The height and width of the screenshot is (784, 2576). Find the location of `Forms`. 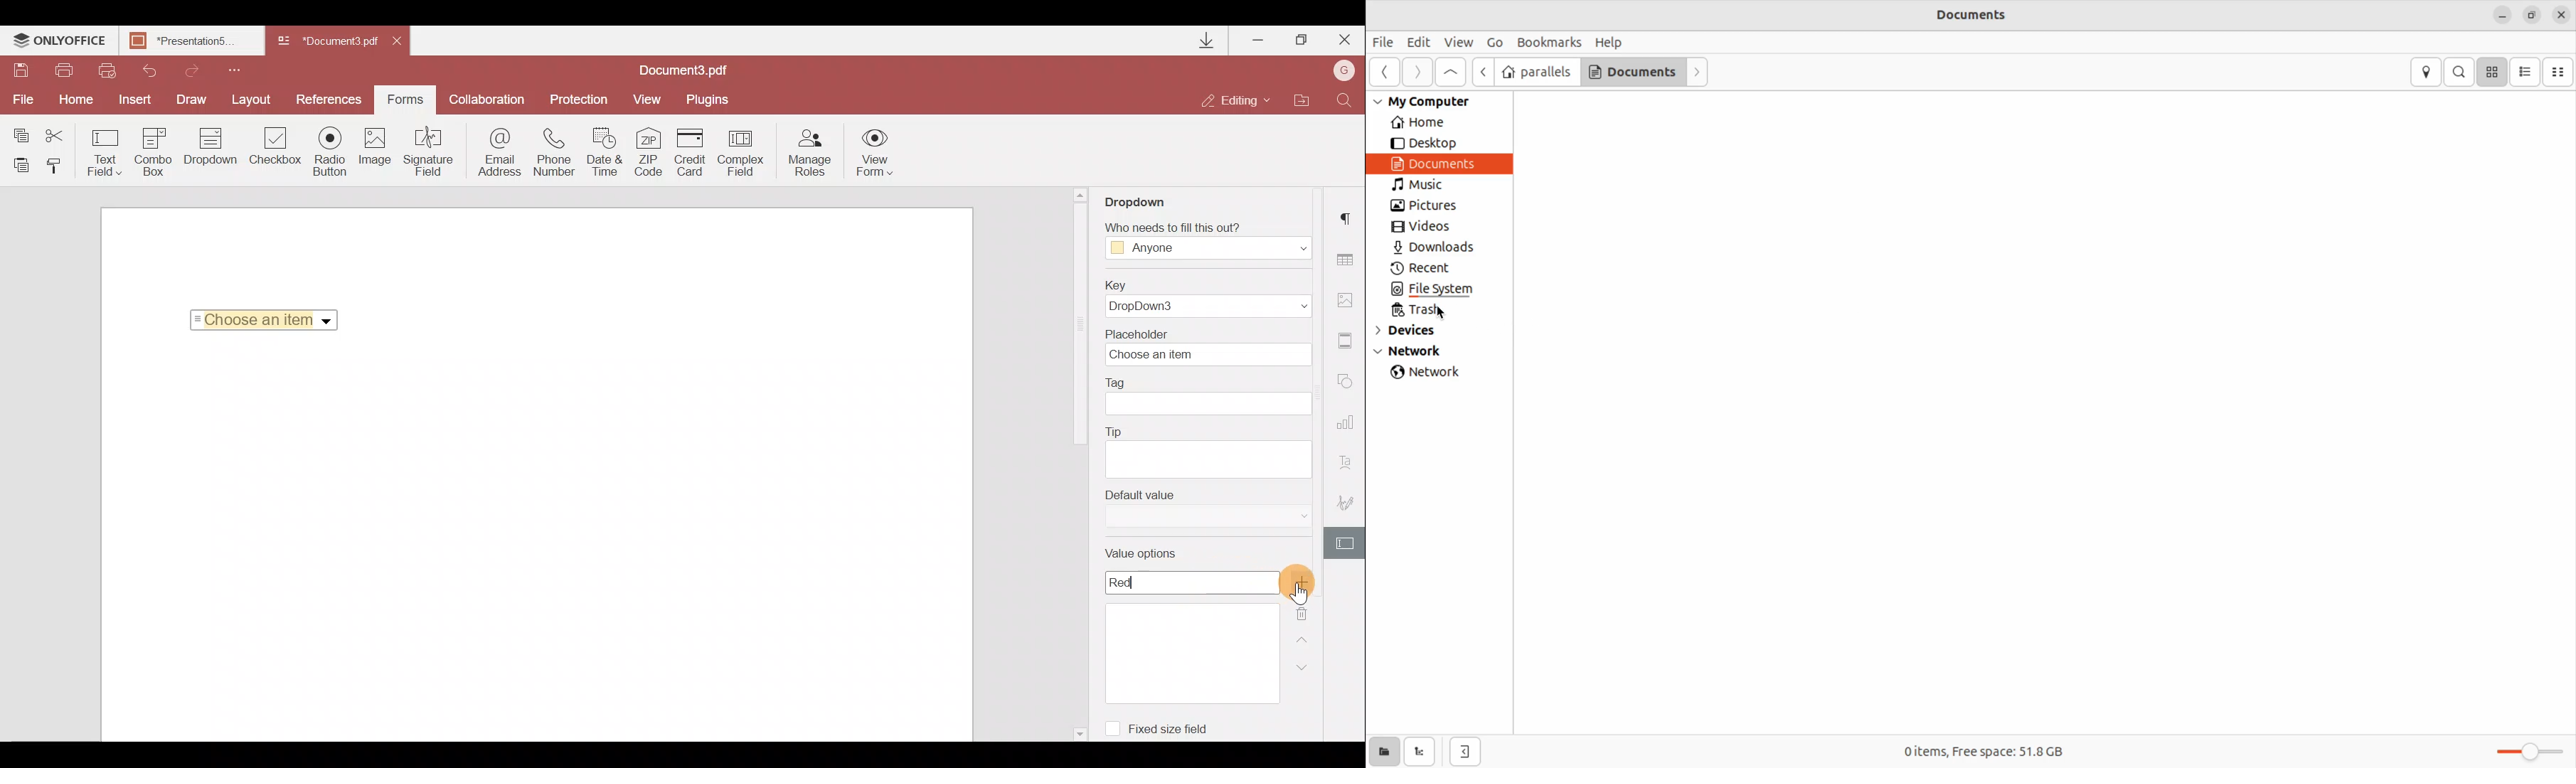

Forms is located at coordinates (405, 100).